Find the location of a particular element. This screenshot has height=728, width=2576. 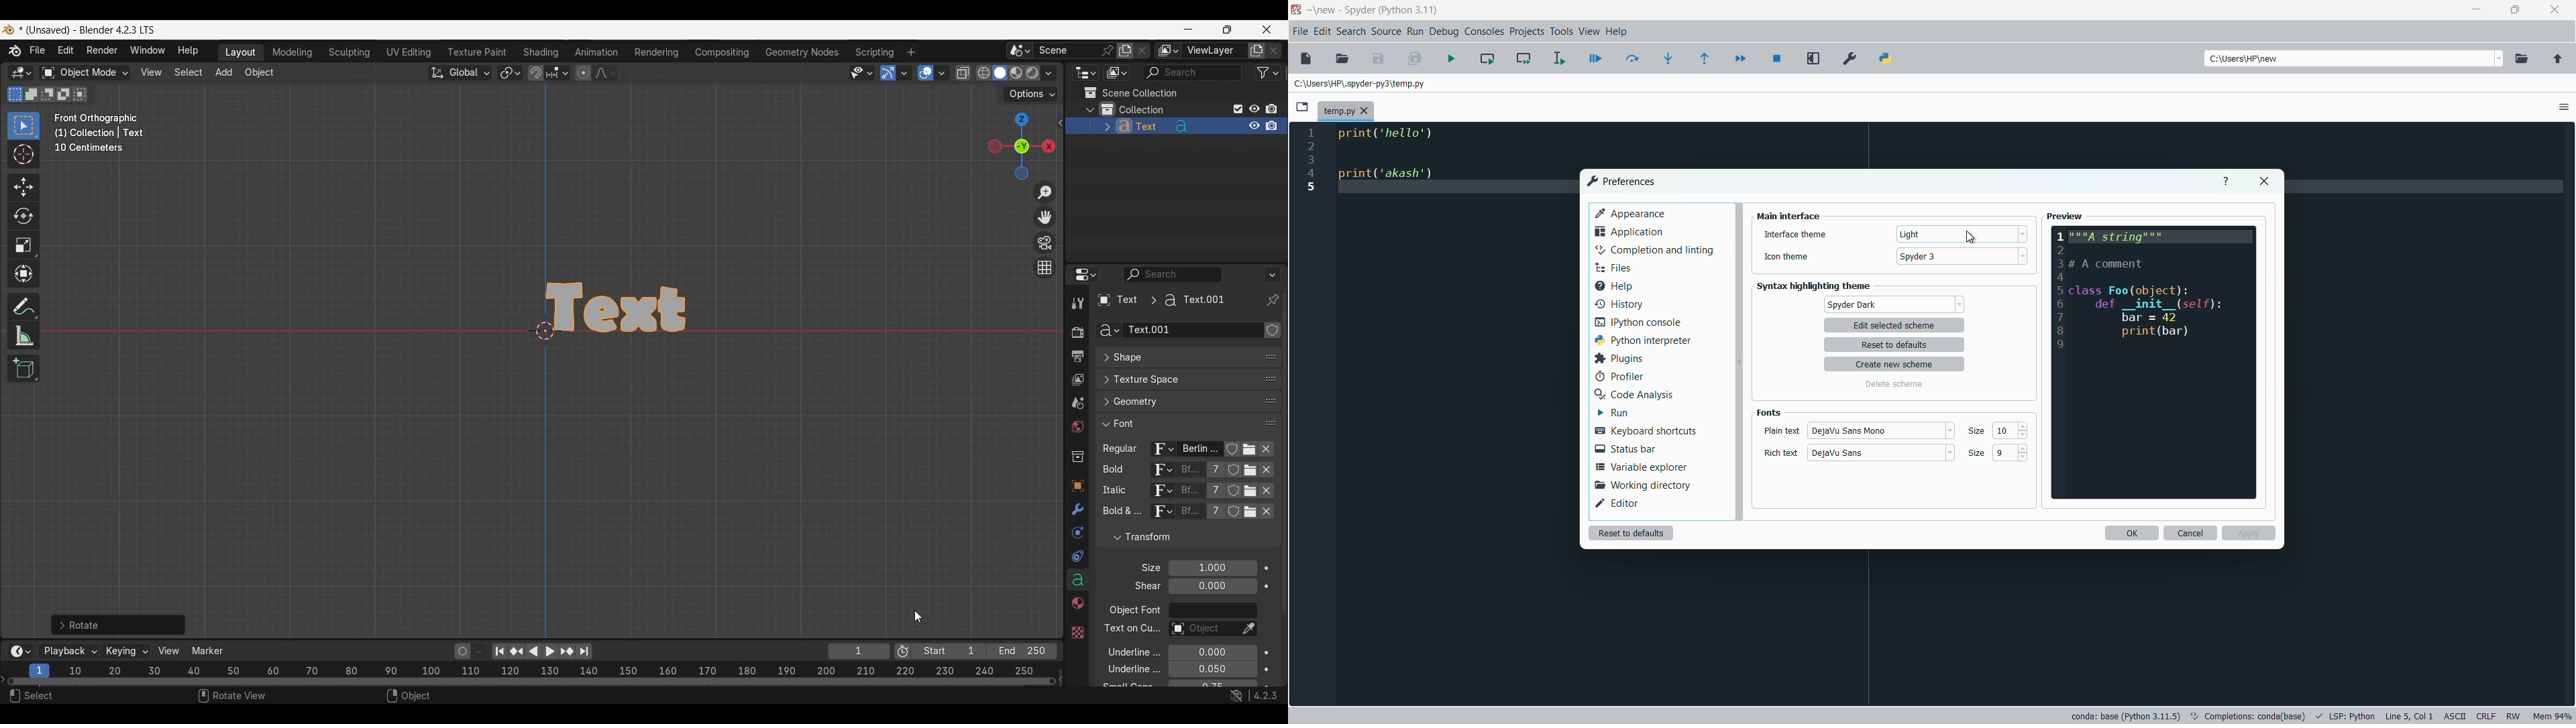

open file is located at coordinates (1342, 59).